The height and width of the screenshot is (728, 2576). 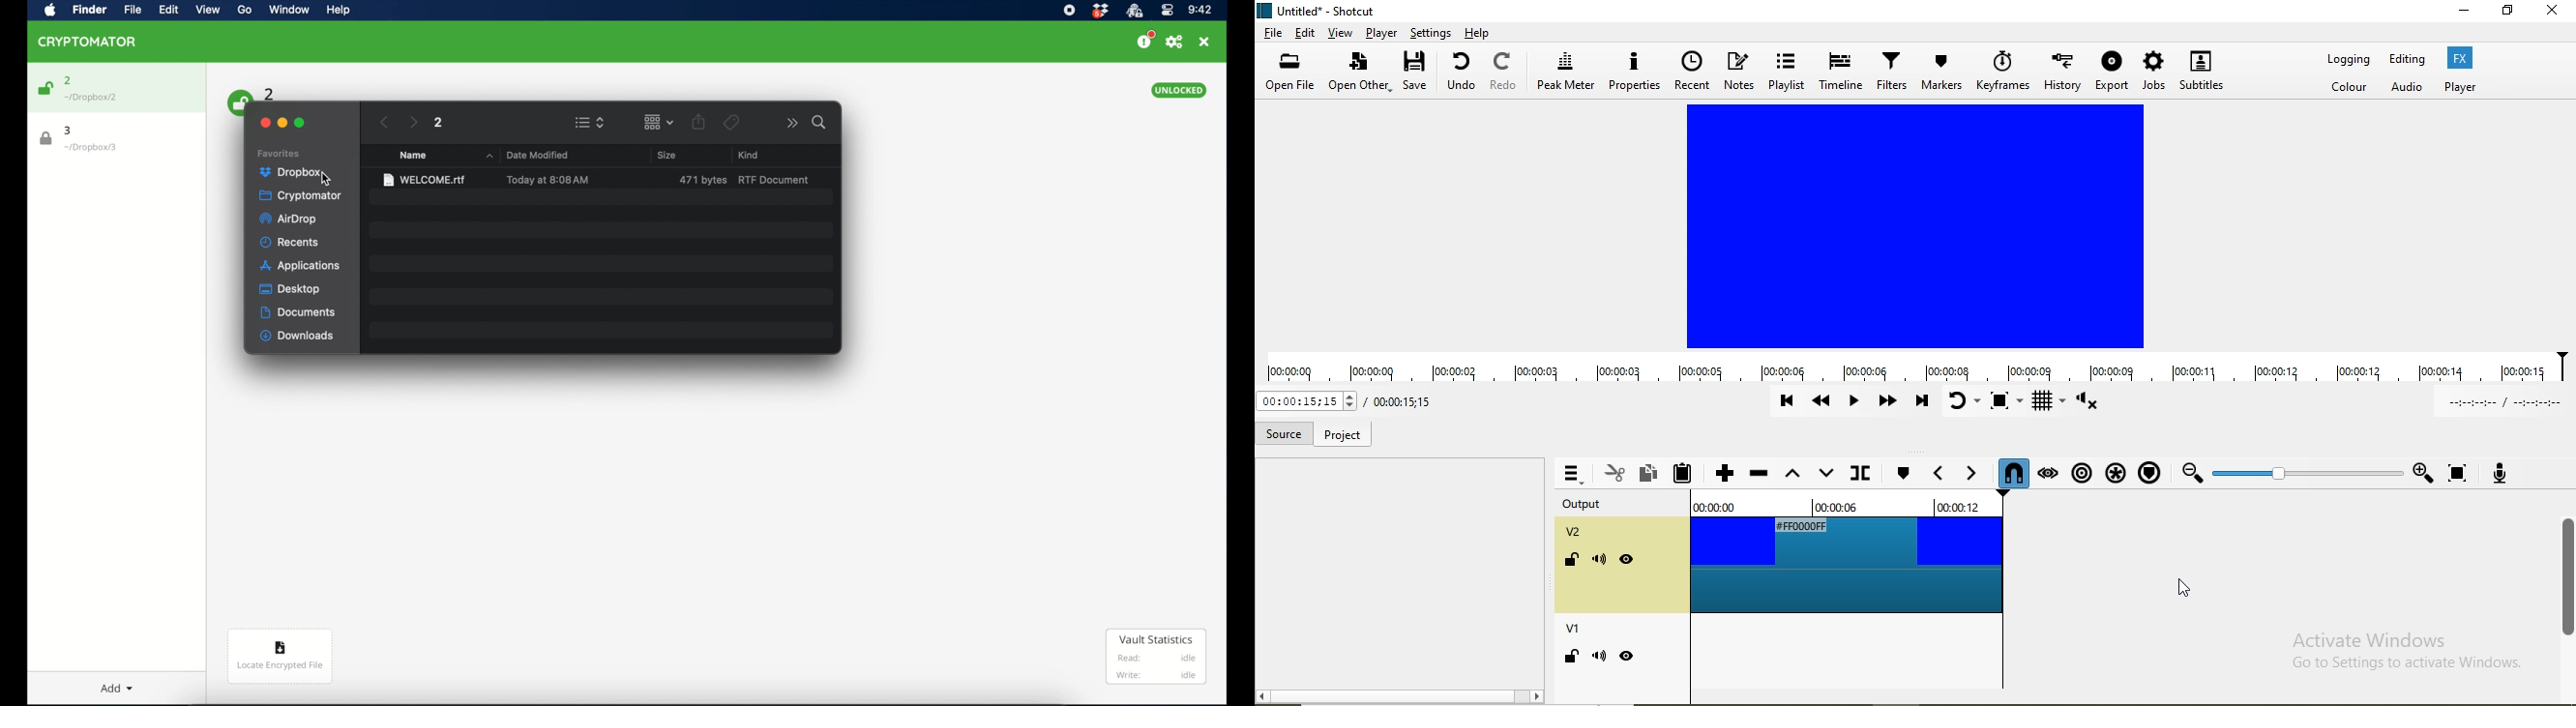 What do you see at coordinates (208, 10) in the screenshot?
I see `view` at bounding box center [208, 10].